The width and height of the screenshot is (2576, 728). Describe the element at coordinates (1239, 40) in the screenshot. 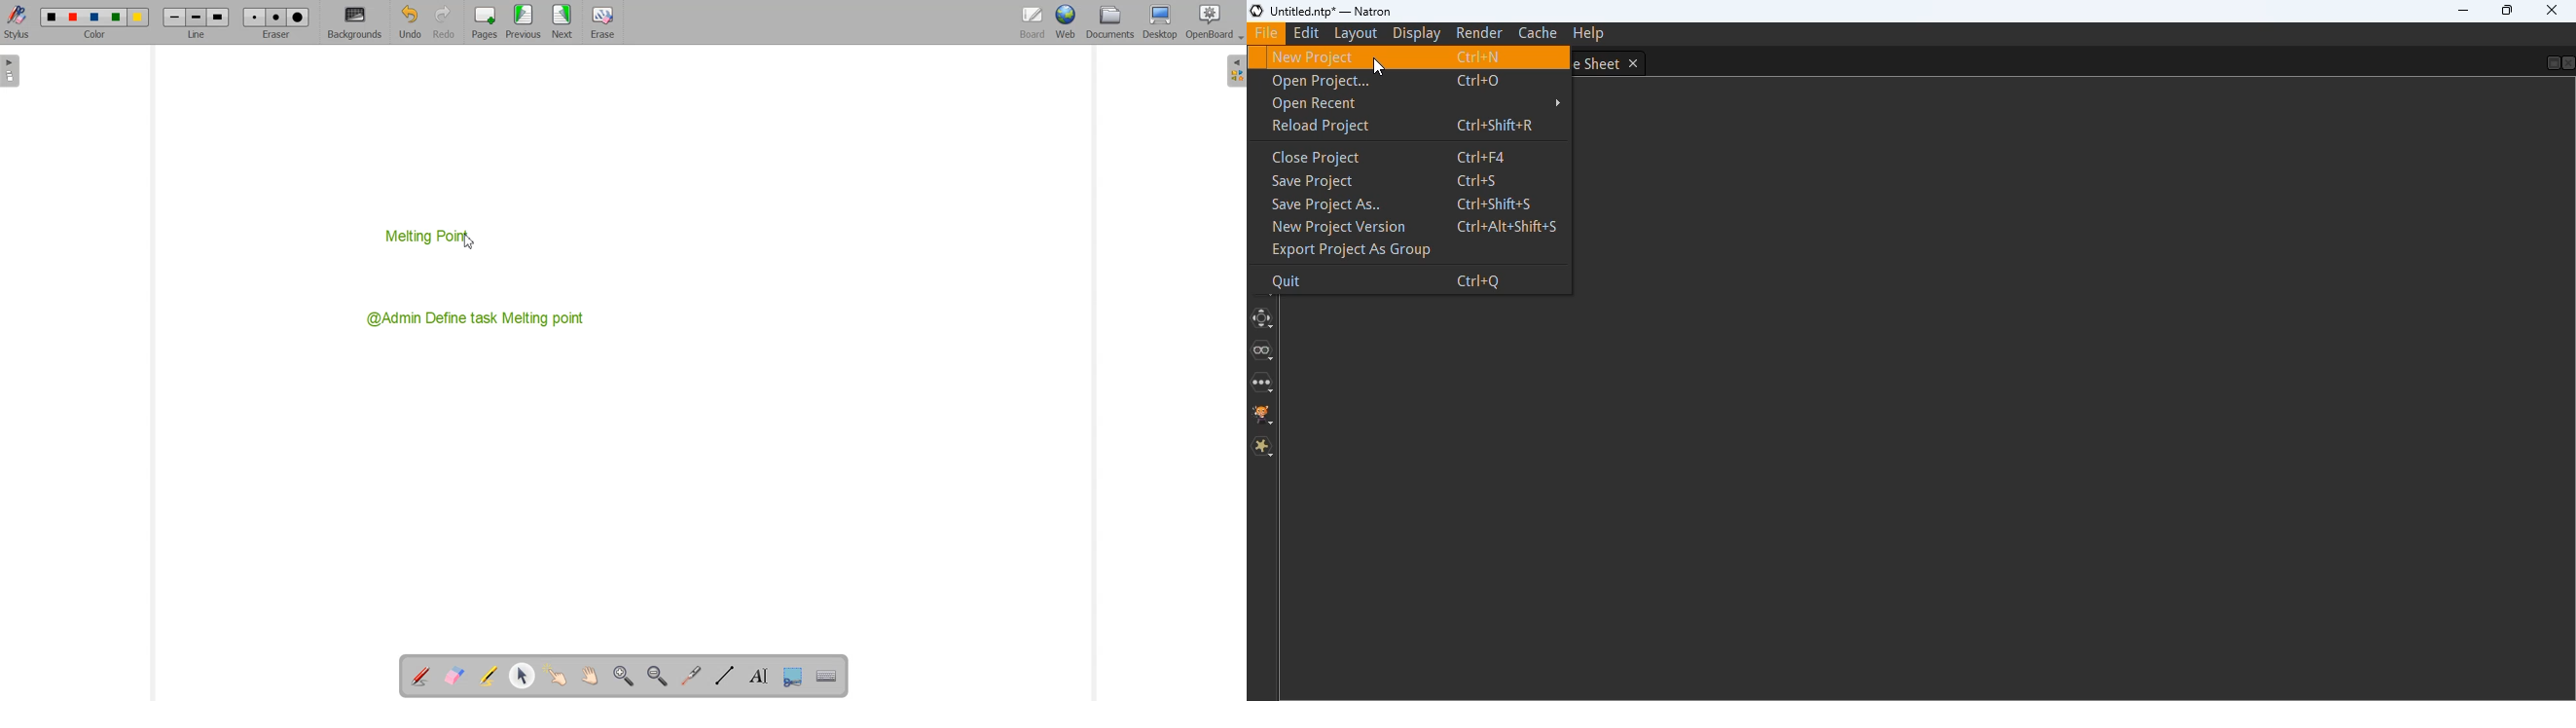

I see `Dropdown box` at that location.